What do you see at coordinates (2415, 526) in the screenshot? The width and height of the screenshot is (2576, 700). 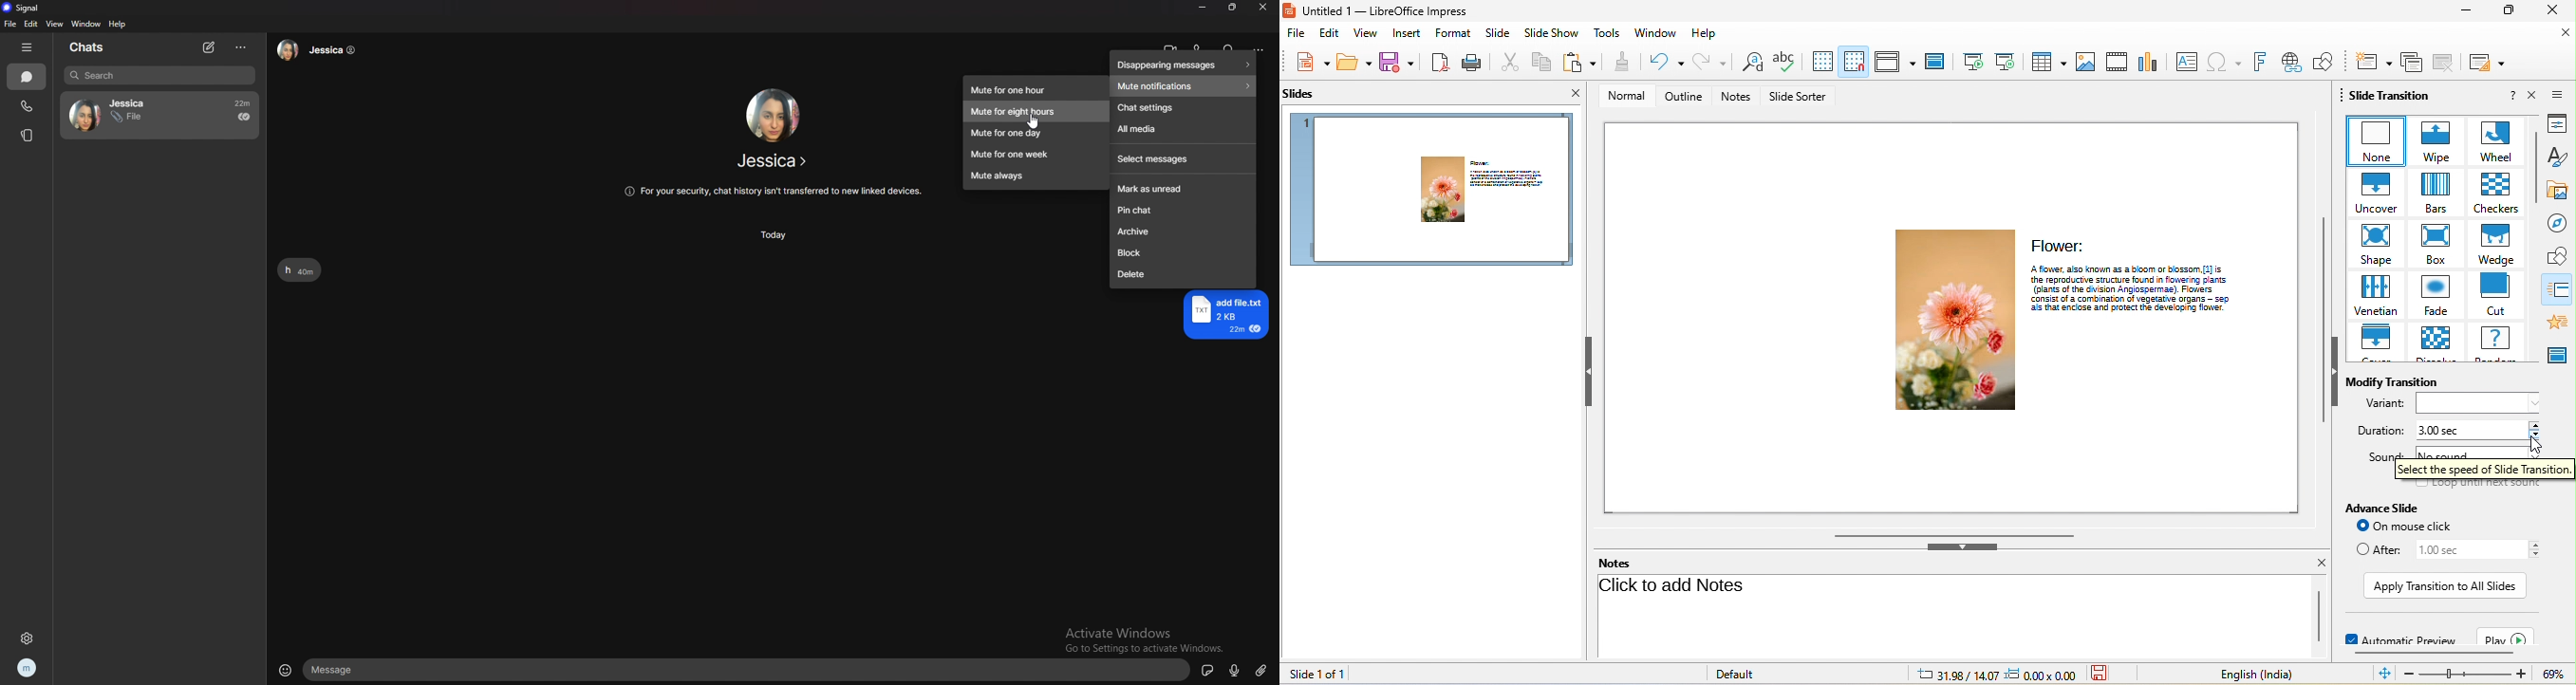 I see `on mouse click` at bounding box center [2415, 526].